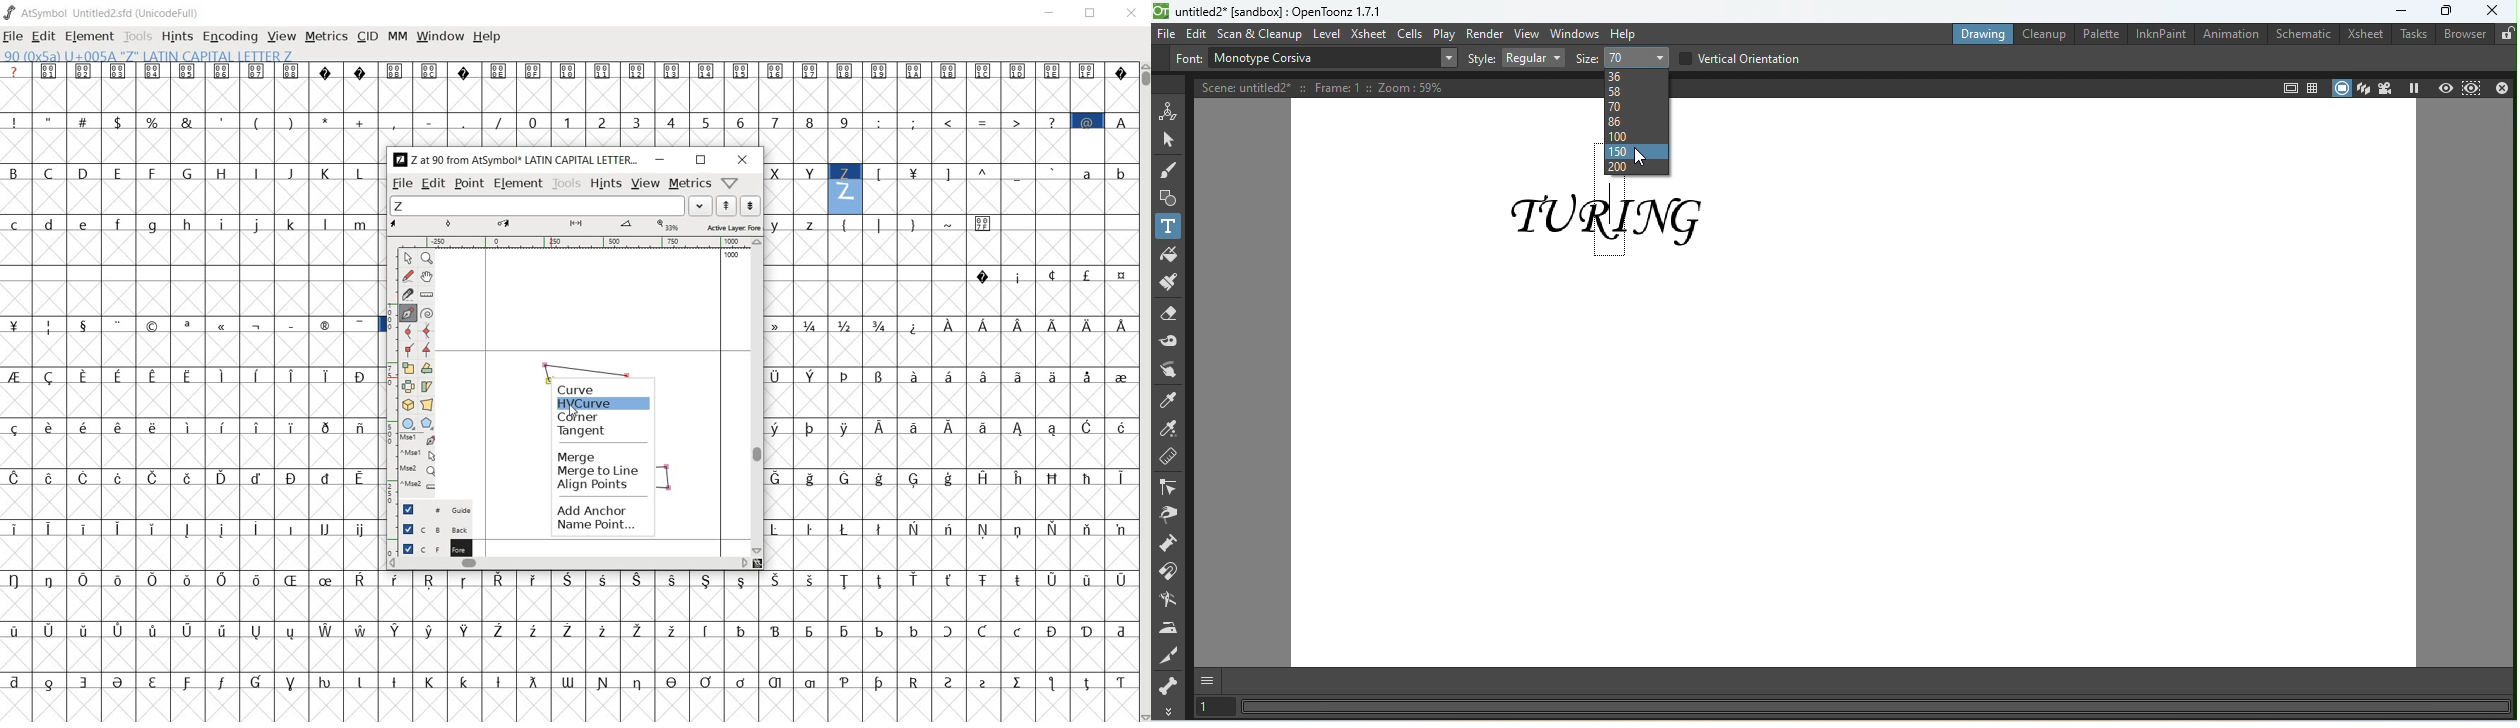 Image resolution: width=2520 pixels, height=728 pixels. I want to click on Windows, so click(1574, 33).